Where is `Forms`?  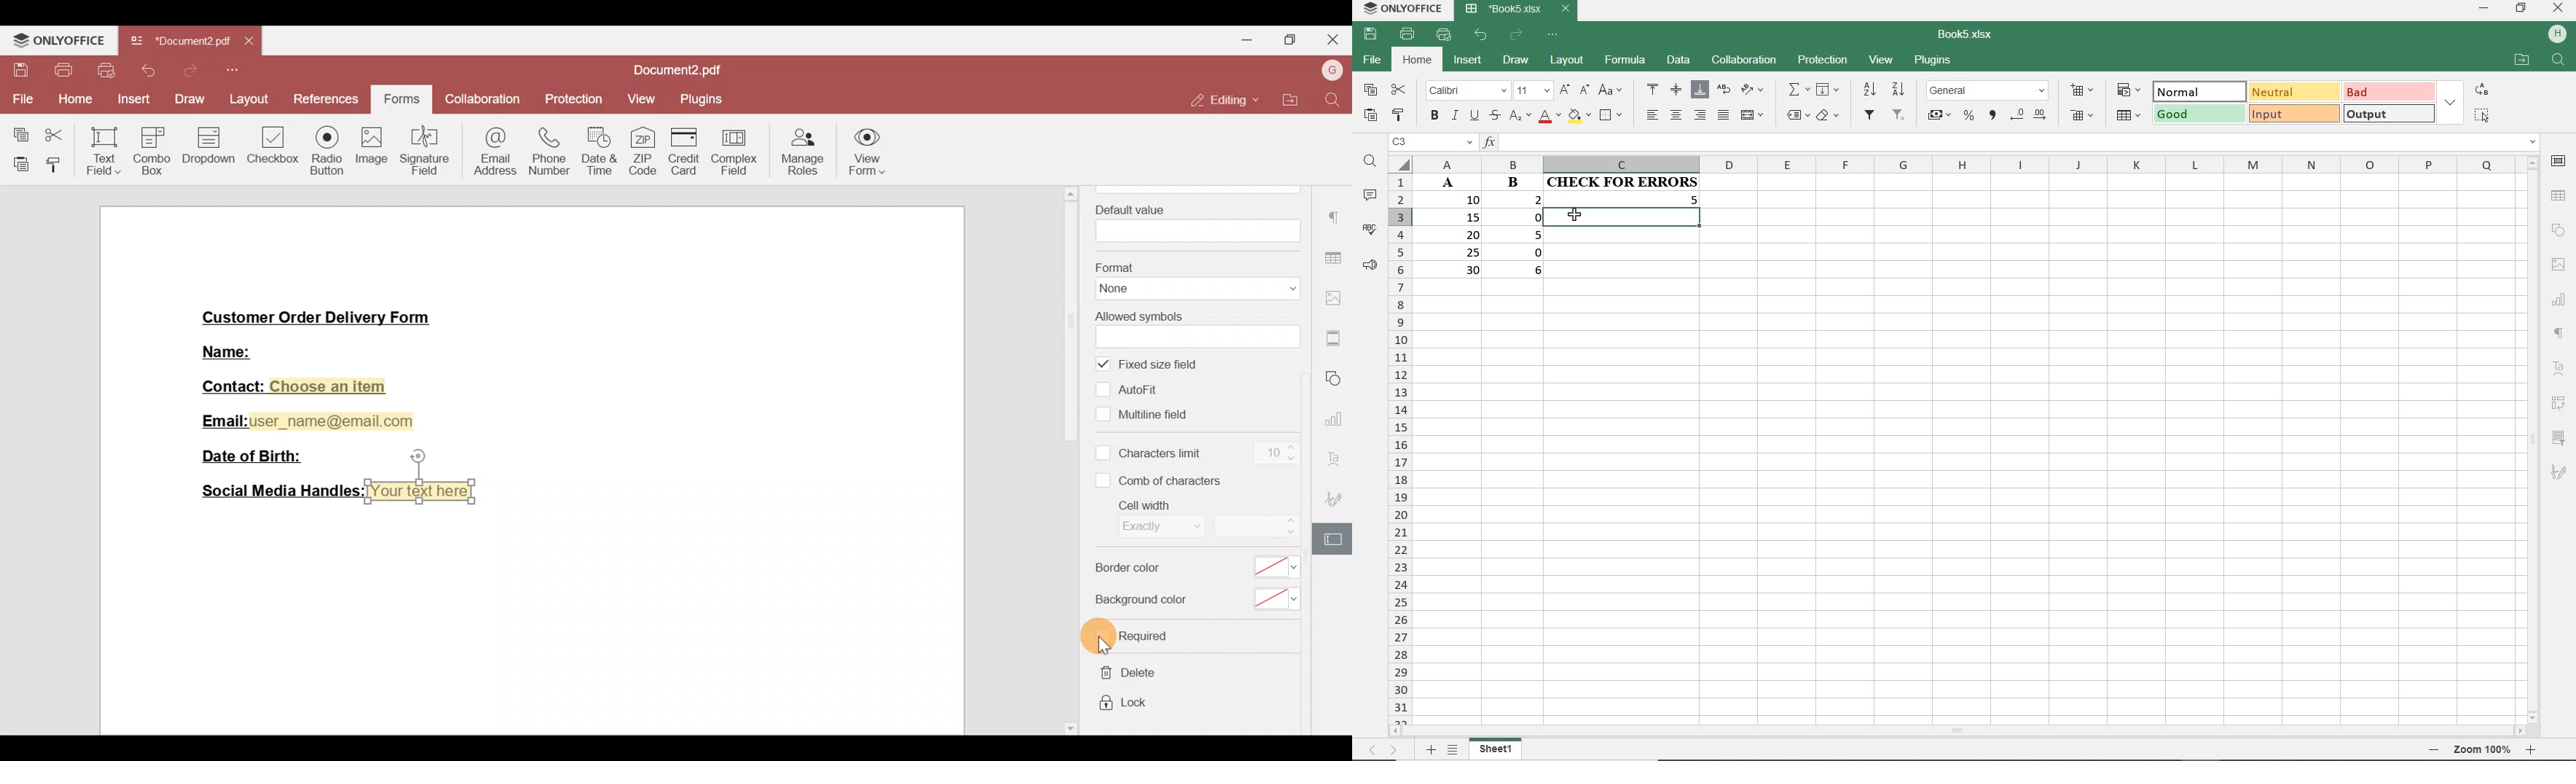
Forms is located at coordinates (404, 96).